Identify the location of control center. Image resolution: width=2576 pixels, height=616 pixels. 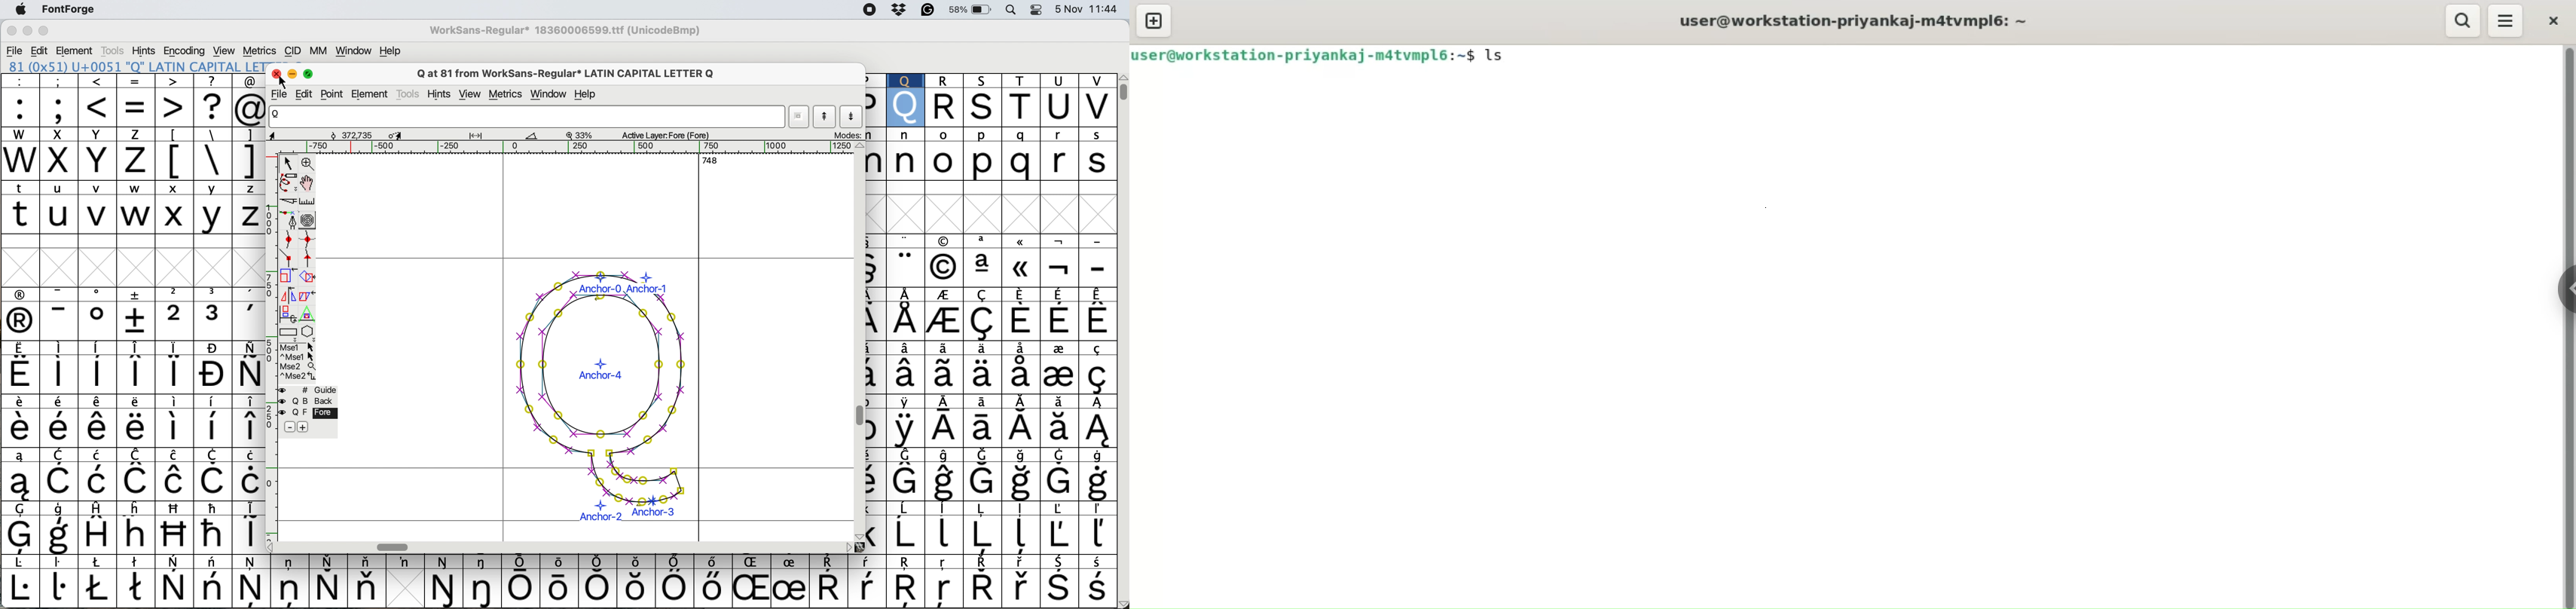
(1036, 11).